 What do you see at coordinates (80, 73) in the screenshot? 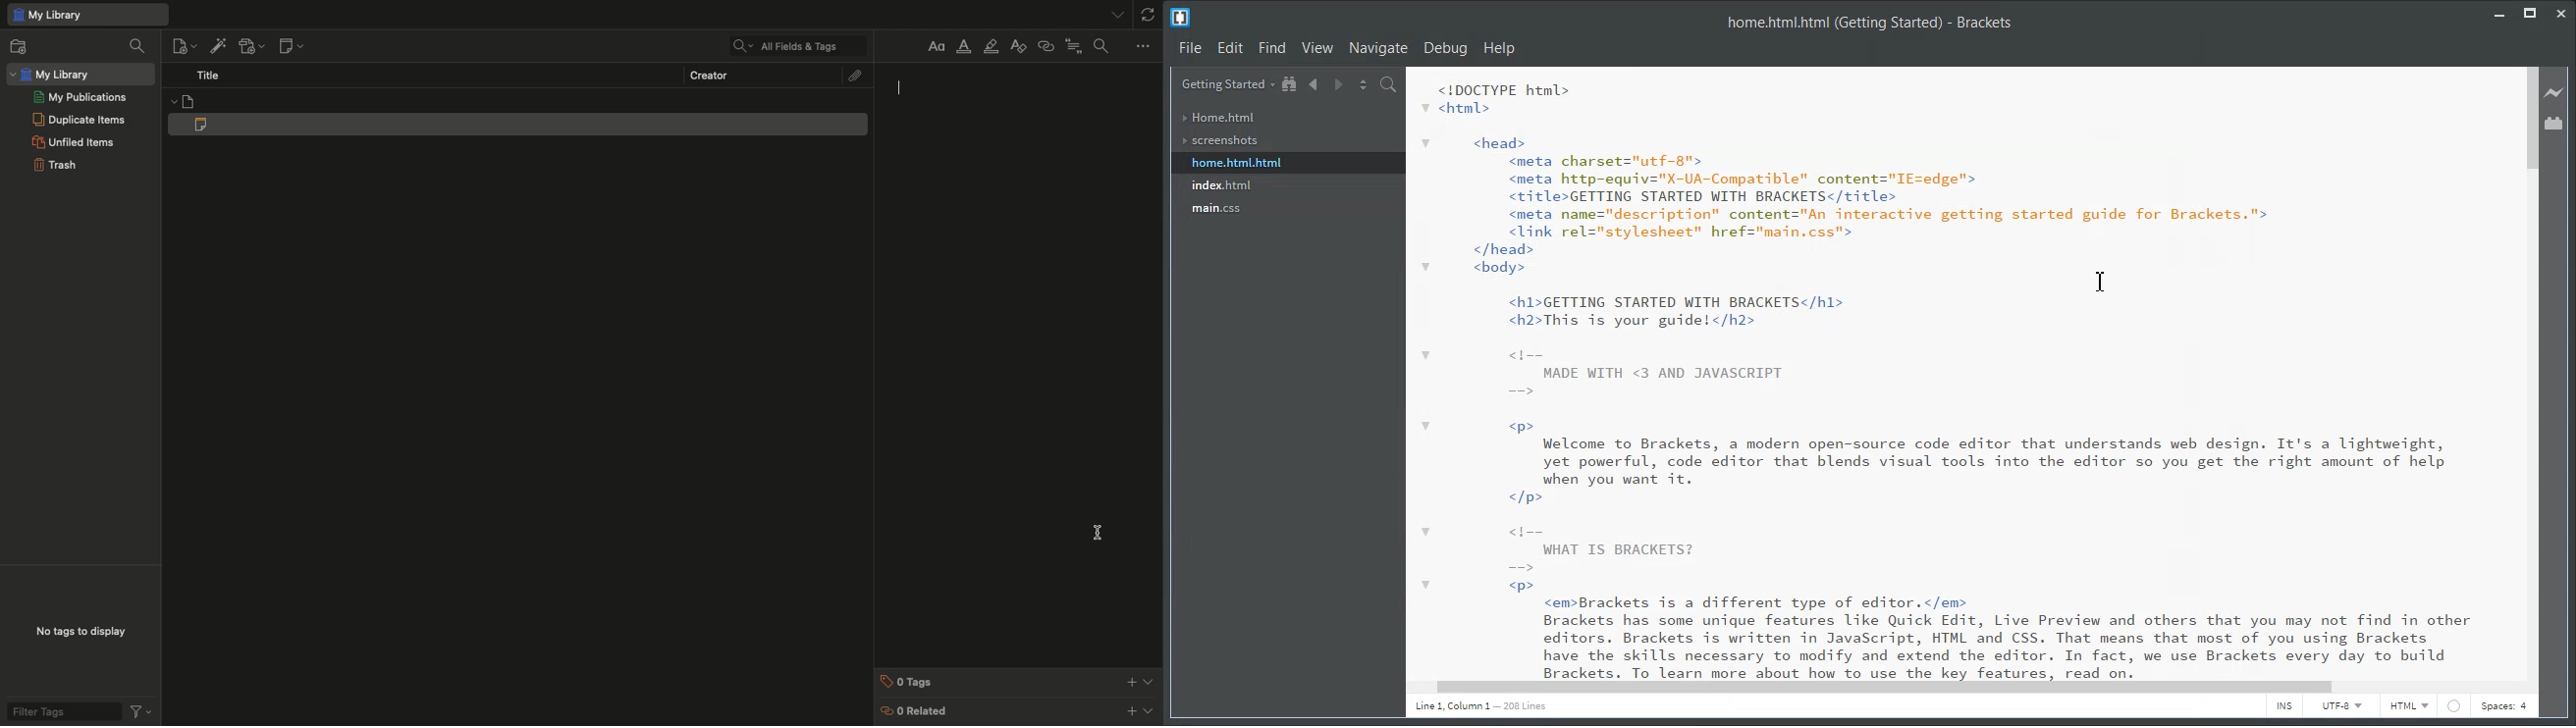
I see `My library` at bounding box center [80, 73].